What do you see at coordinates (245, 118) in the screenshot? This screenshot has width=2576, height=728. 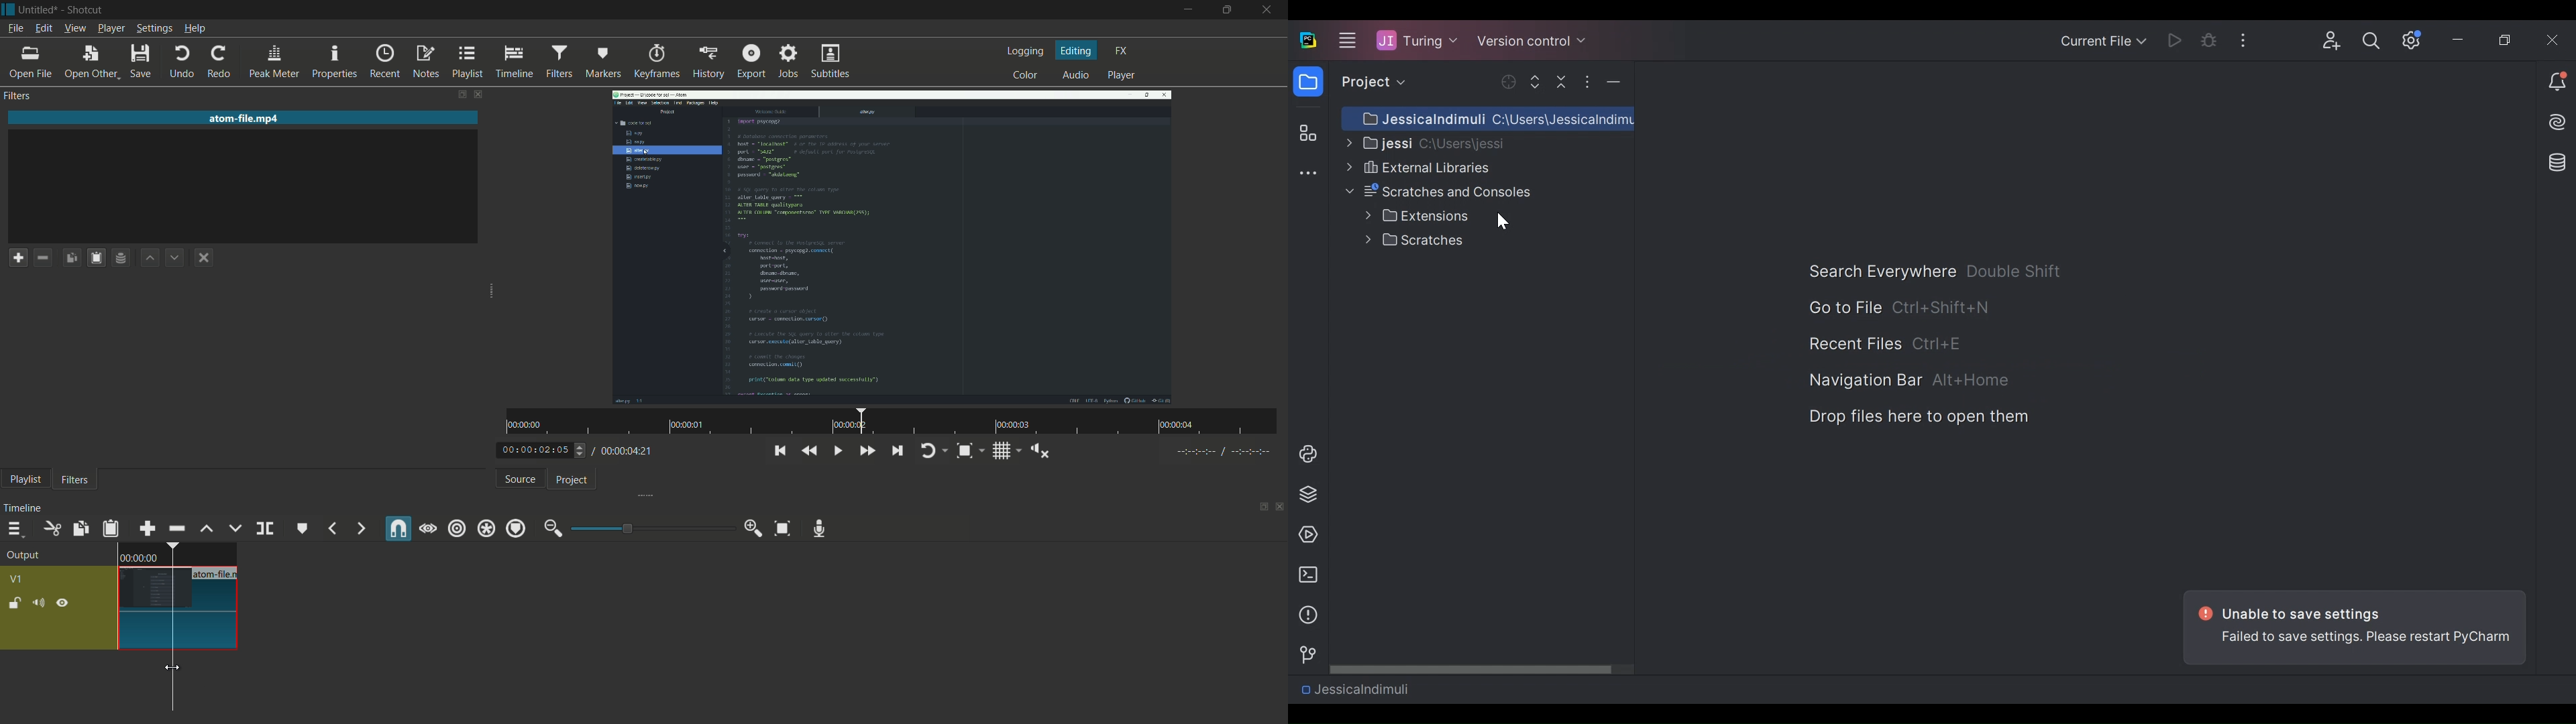 I see `imported file name` at bounding box center [245, 118].